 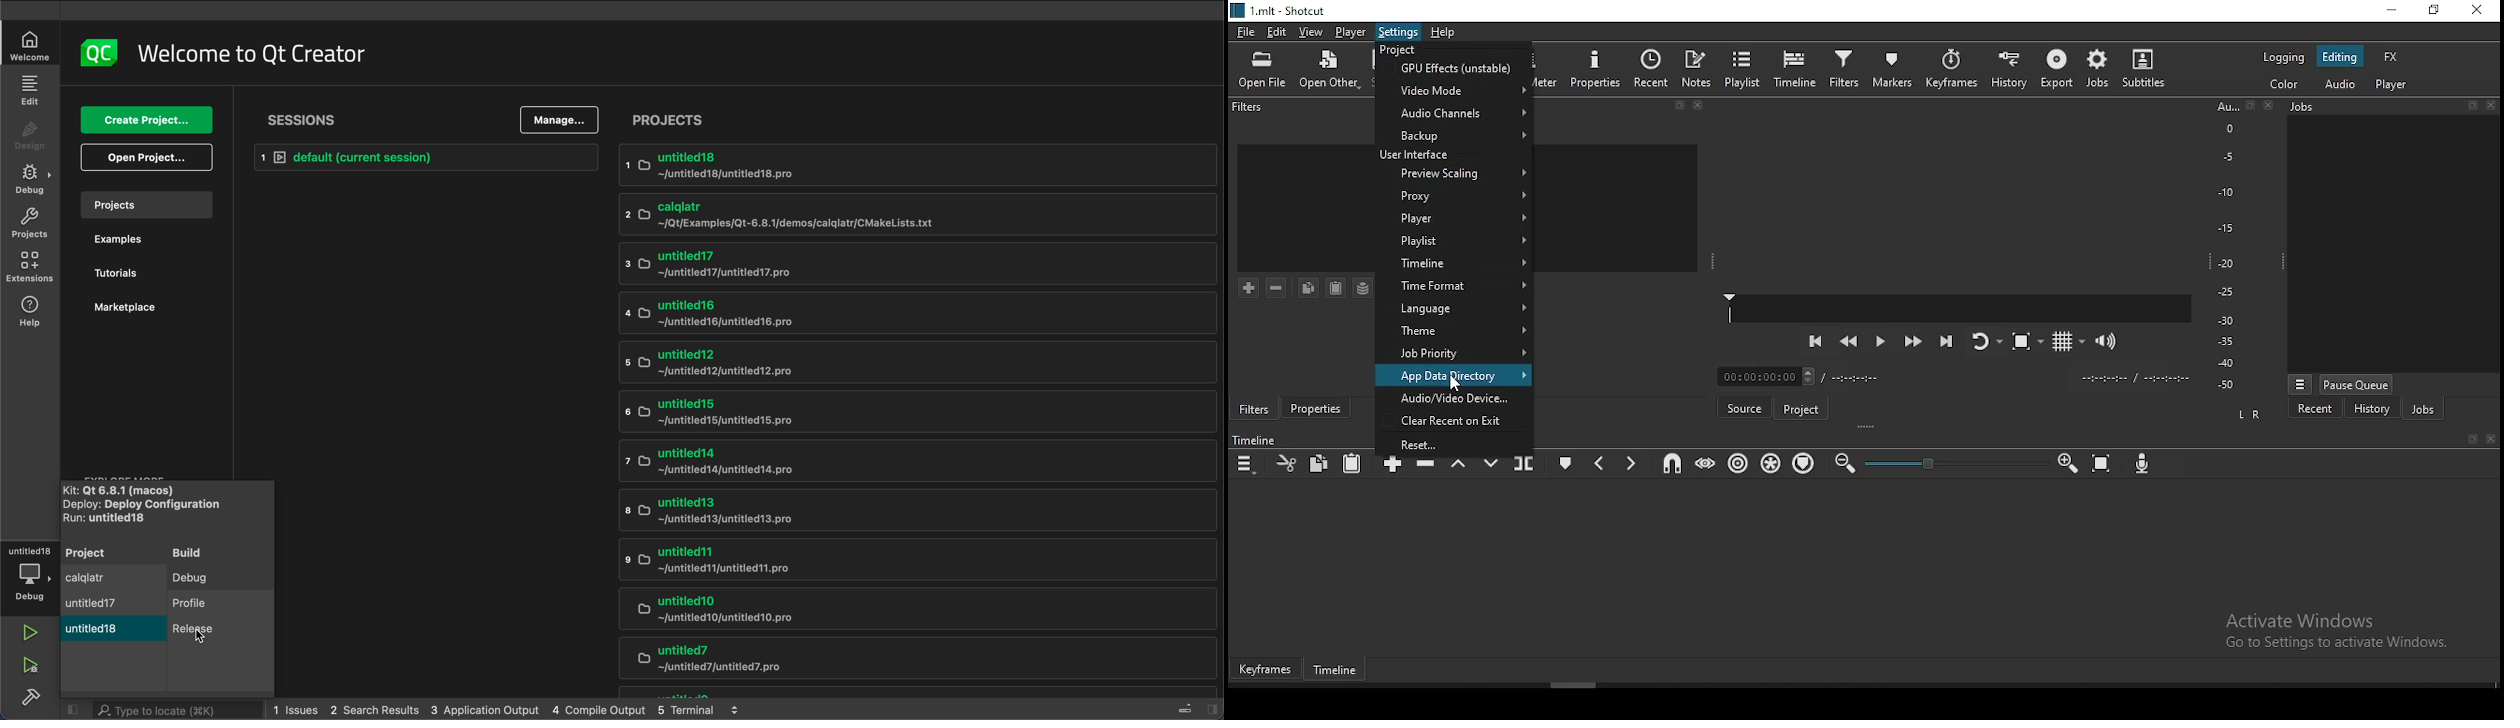 I want to click on zoom timeline to fit, so click(x=2103, y=463).